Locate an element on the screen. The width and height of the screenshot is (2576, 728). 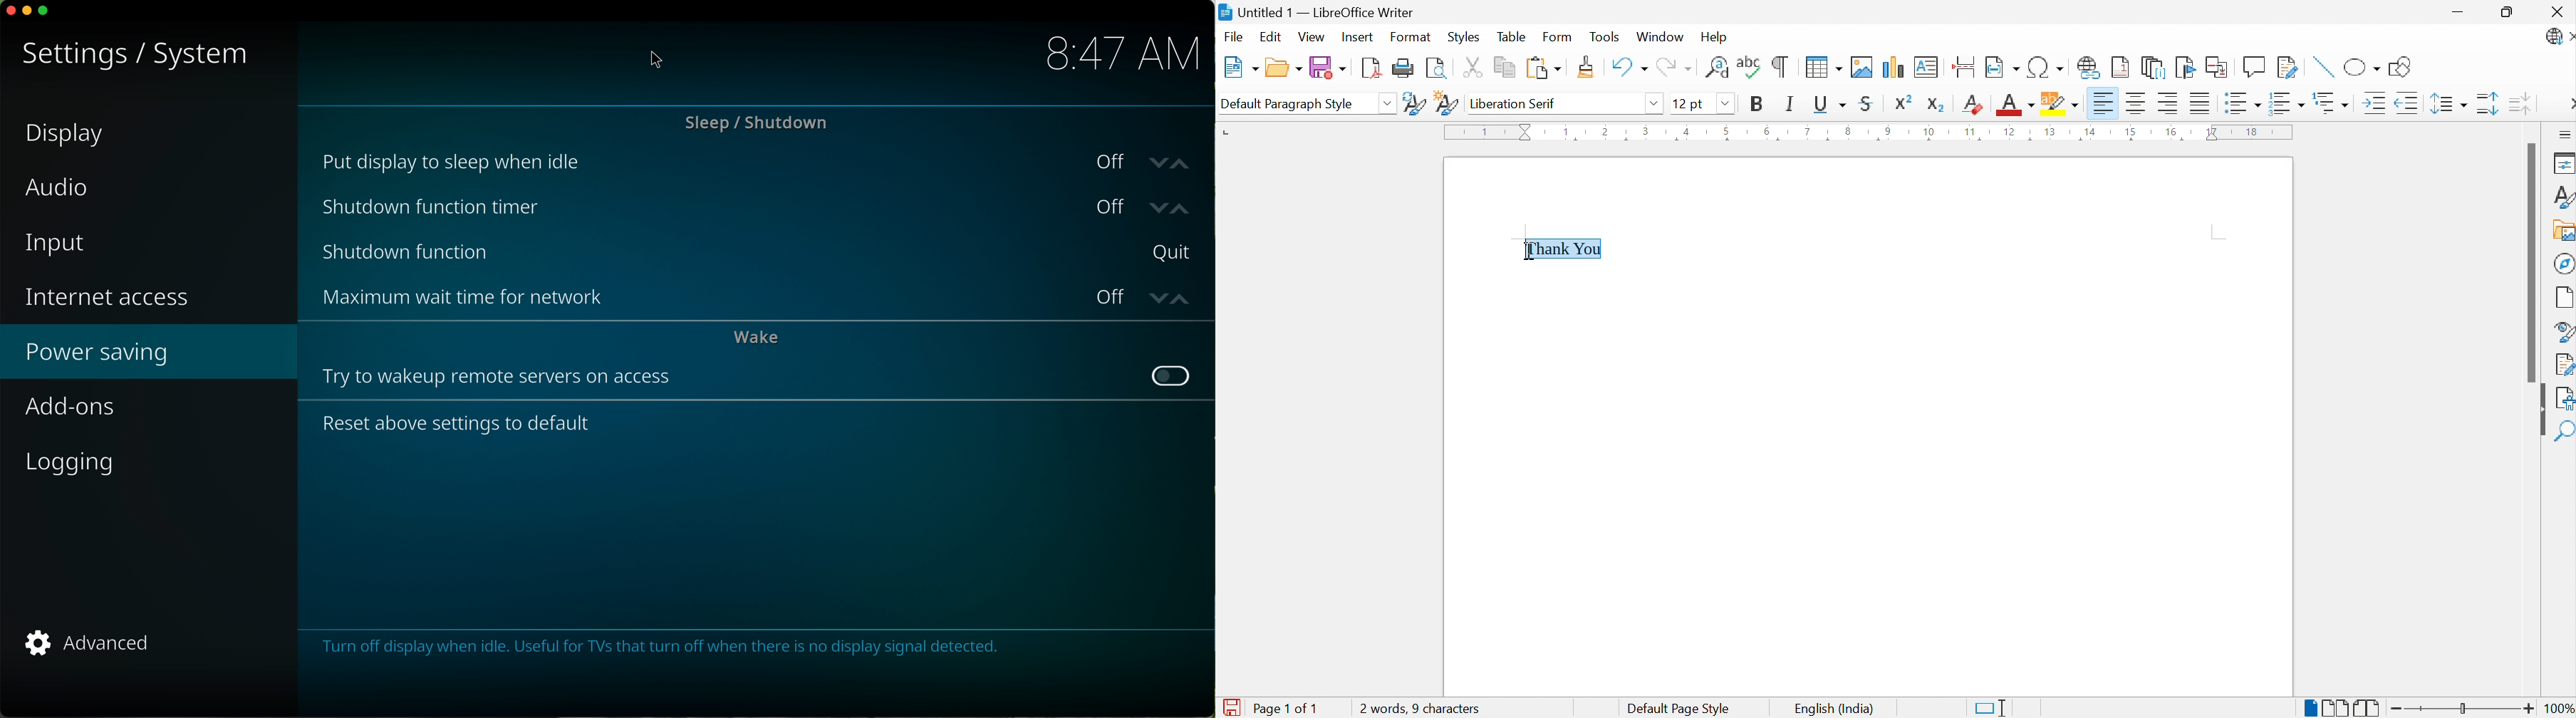
wake is located at coordinates (754, 340).